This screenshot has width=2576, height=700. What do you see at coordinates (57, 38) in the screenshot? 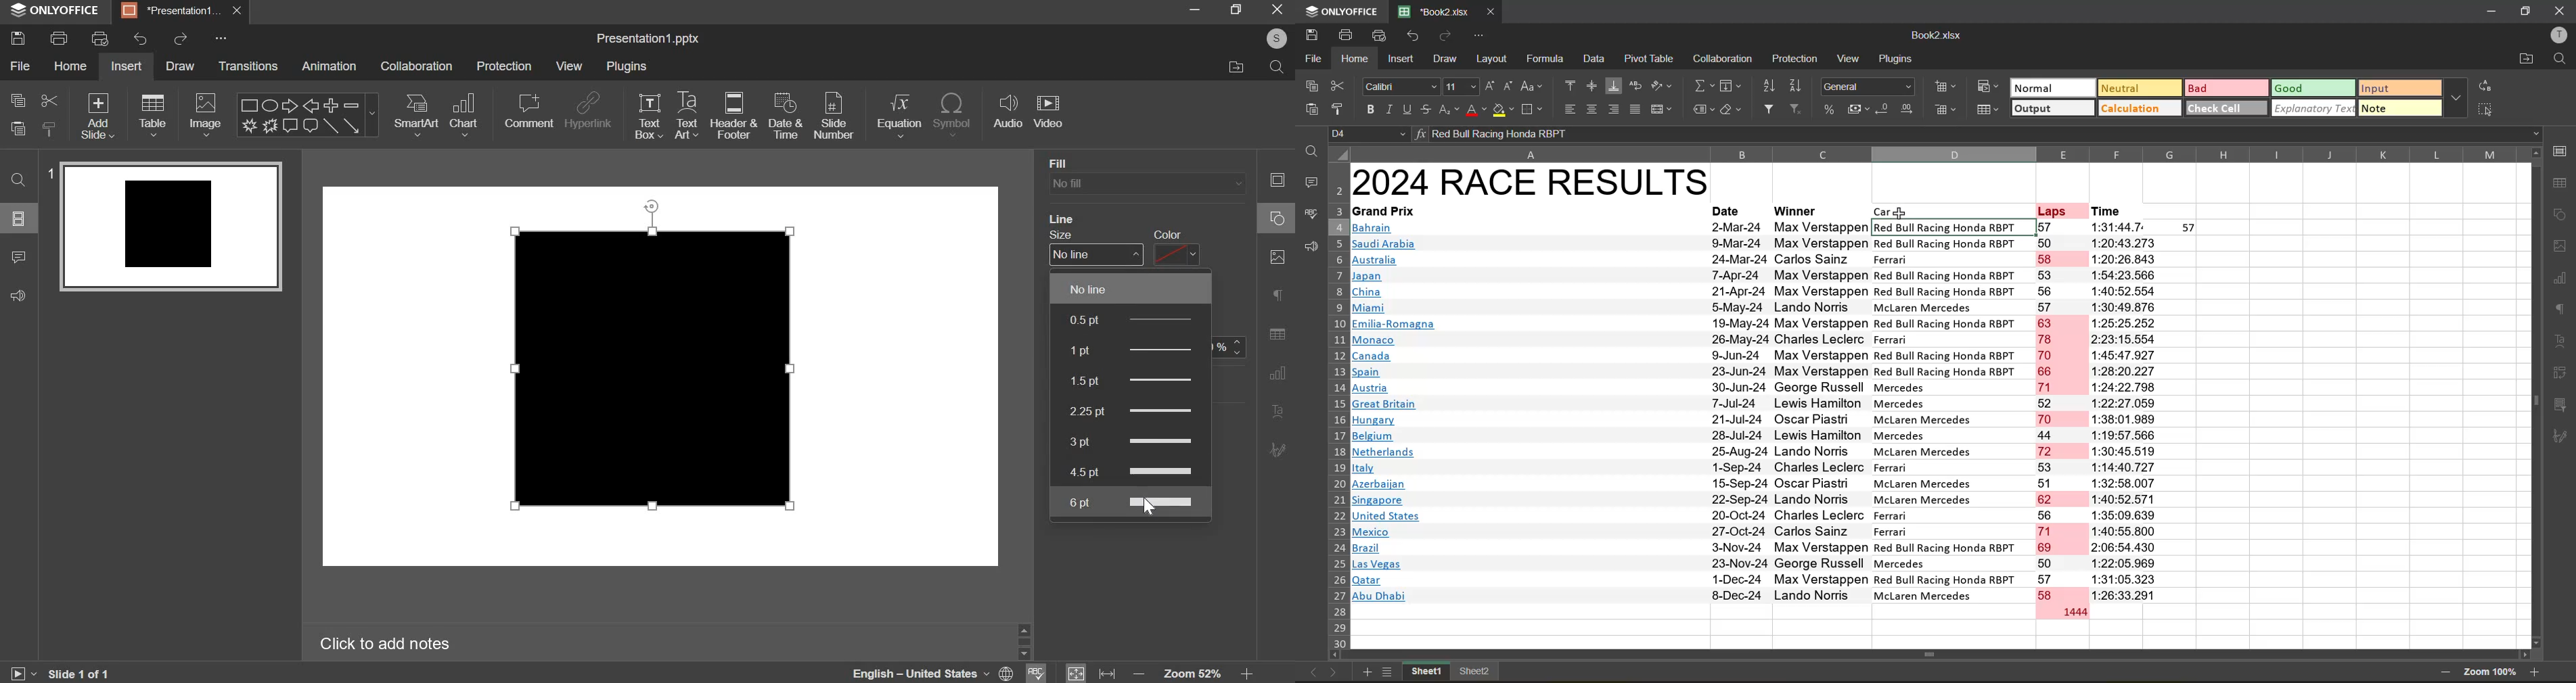
I see `print` at bounding box center [57, 38].